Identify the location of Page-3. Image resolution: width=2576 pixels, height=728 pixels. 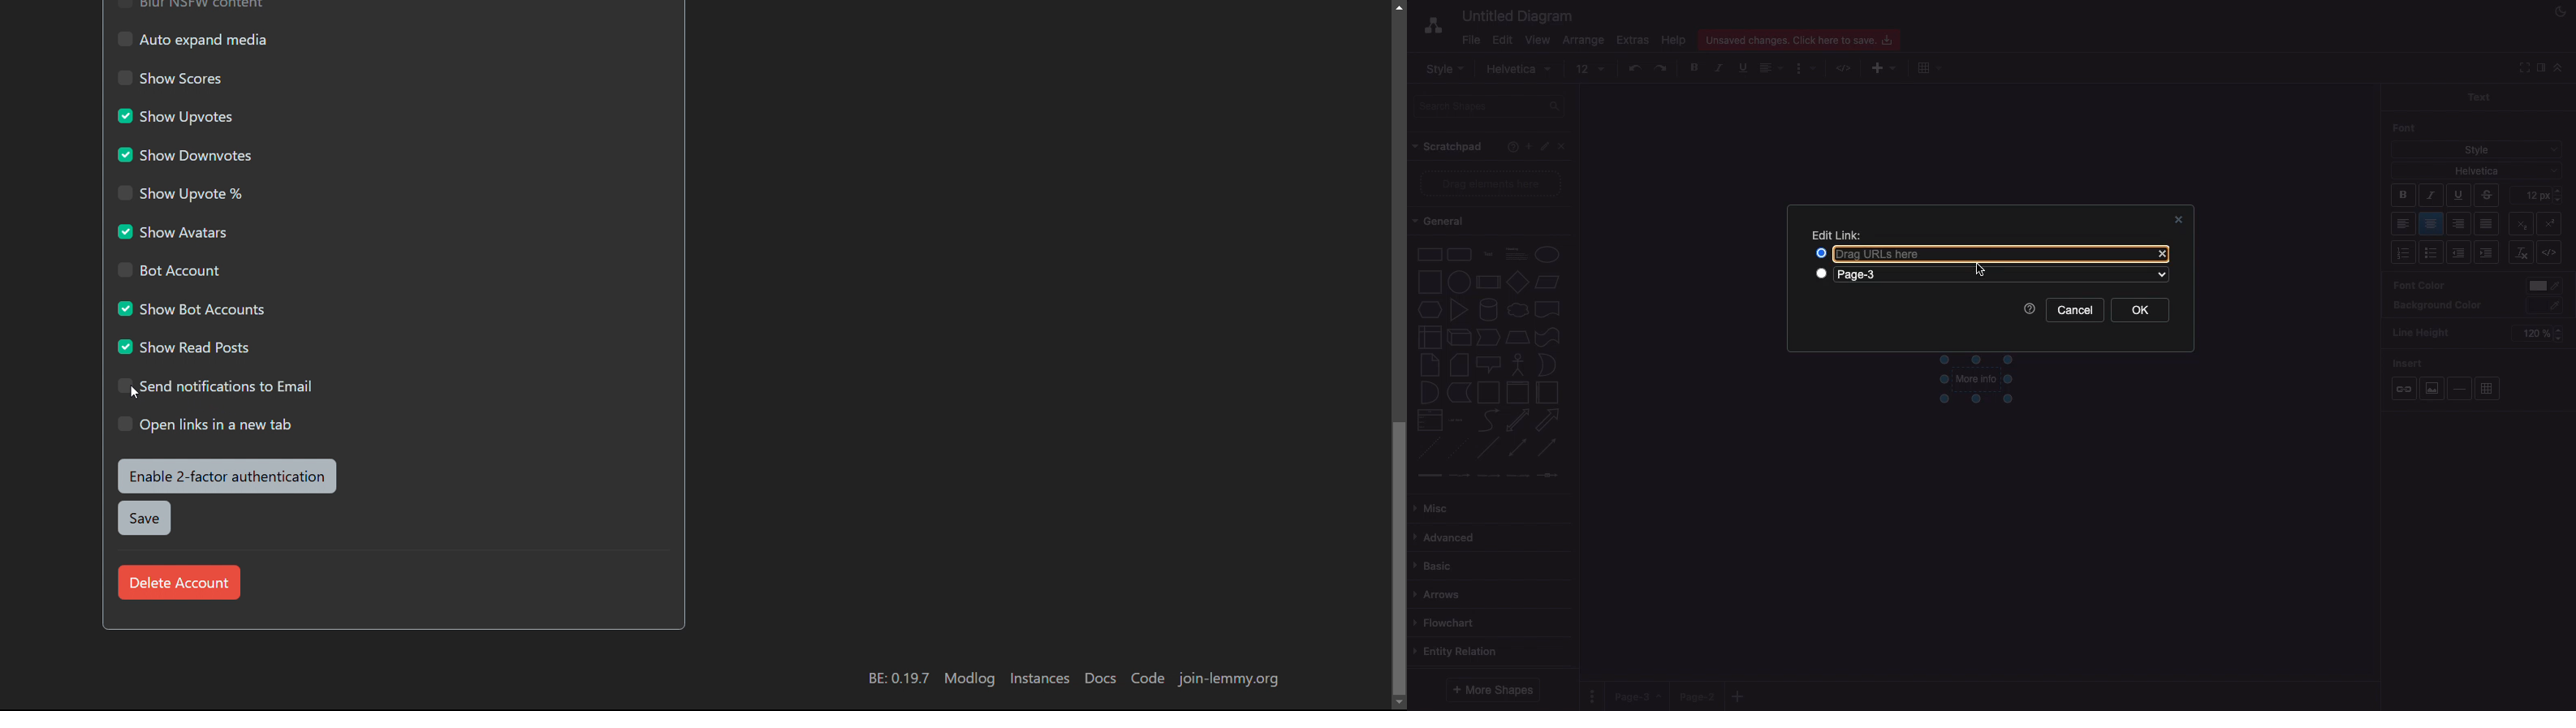
(1900, 275).